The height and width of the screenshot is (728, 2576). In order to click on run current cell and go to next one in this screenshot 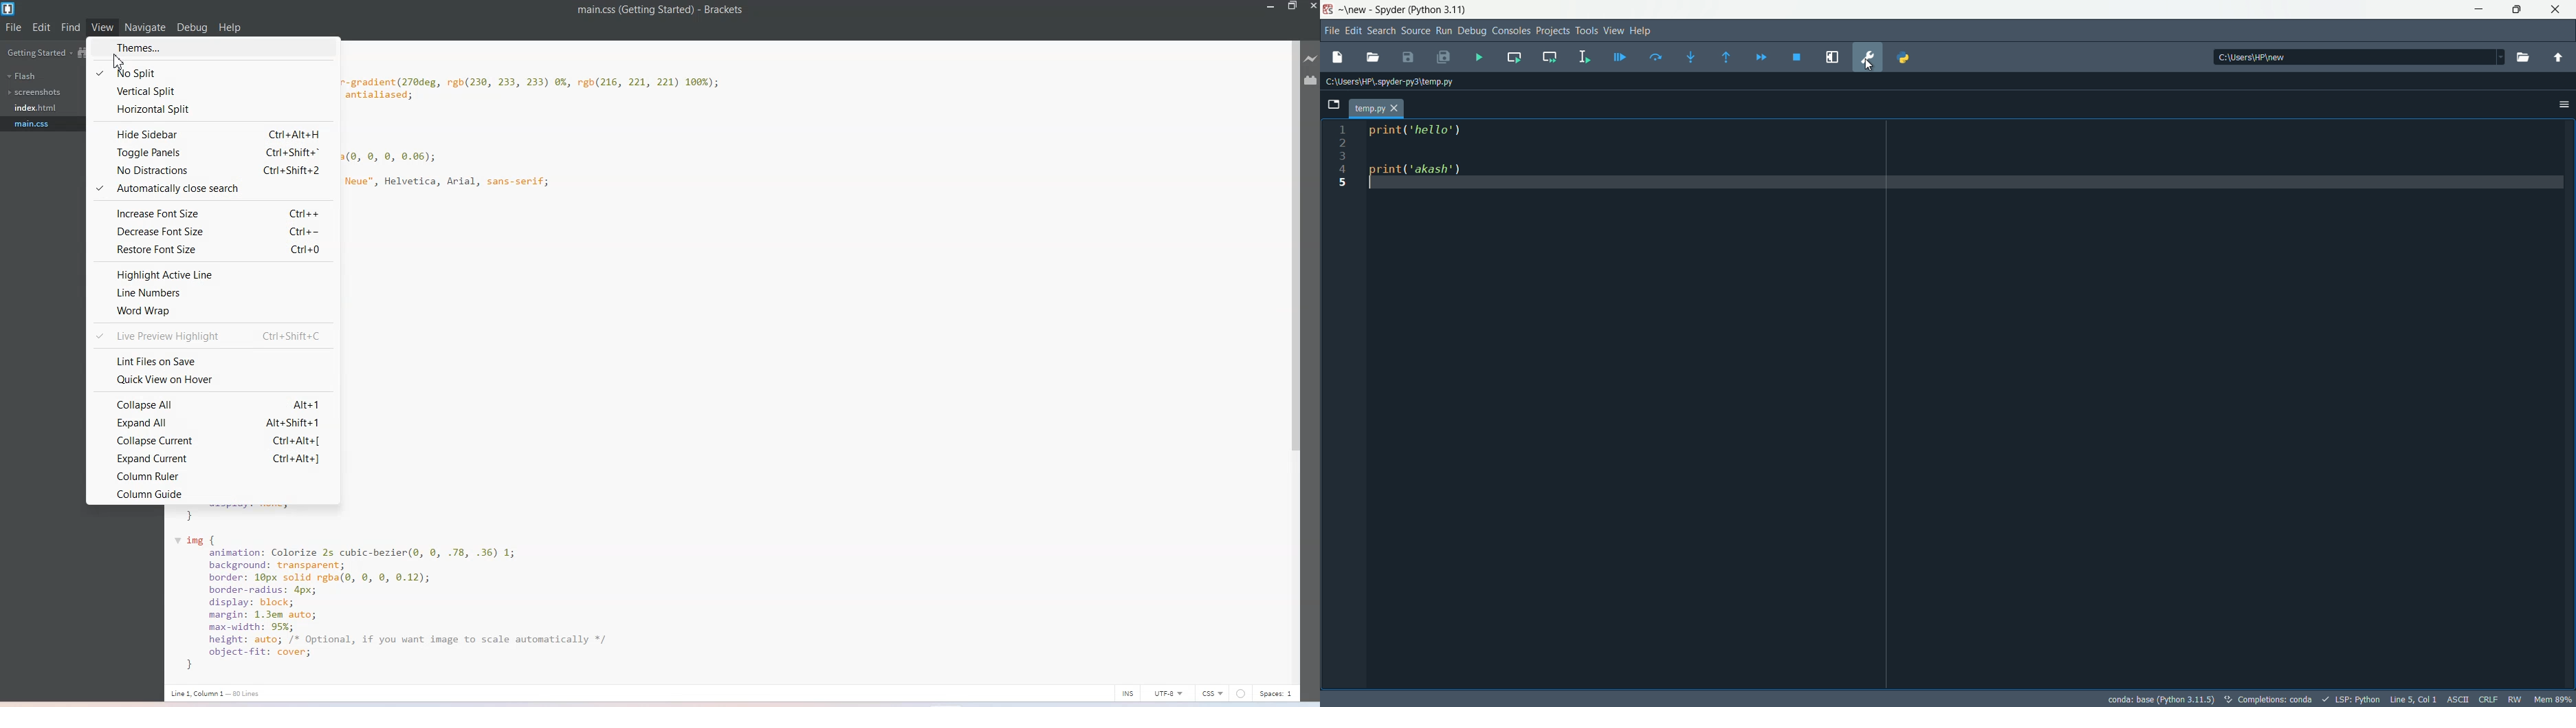, I will do `click(1550, 56)`.